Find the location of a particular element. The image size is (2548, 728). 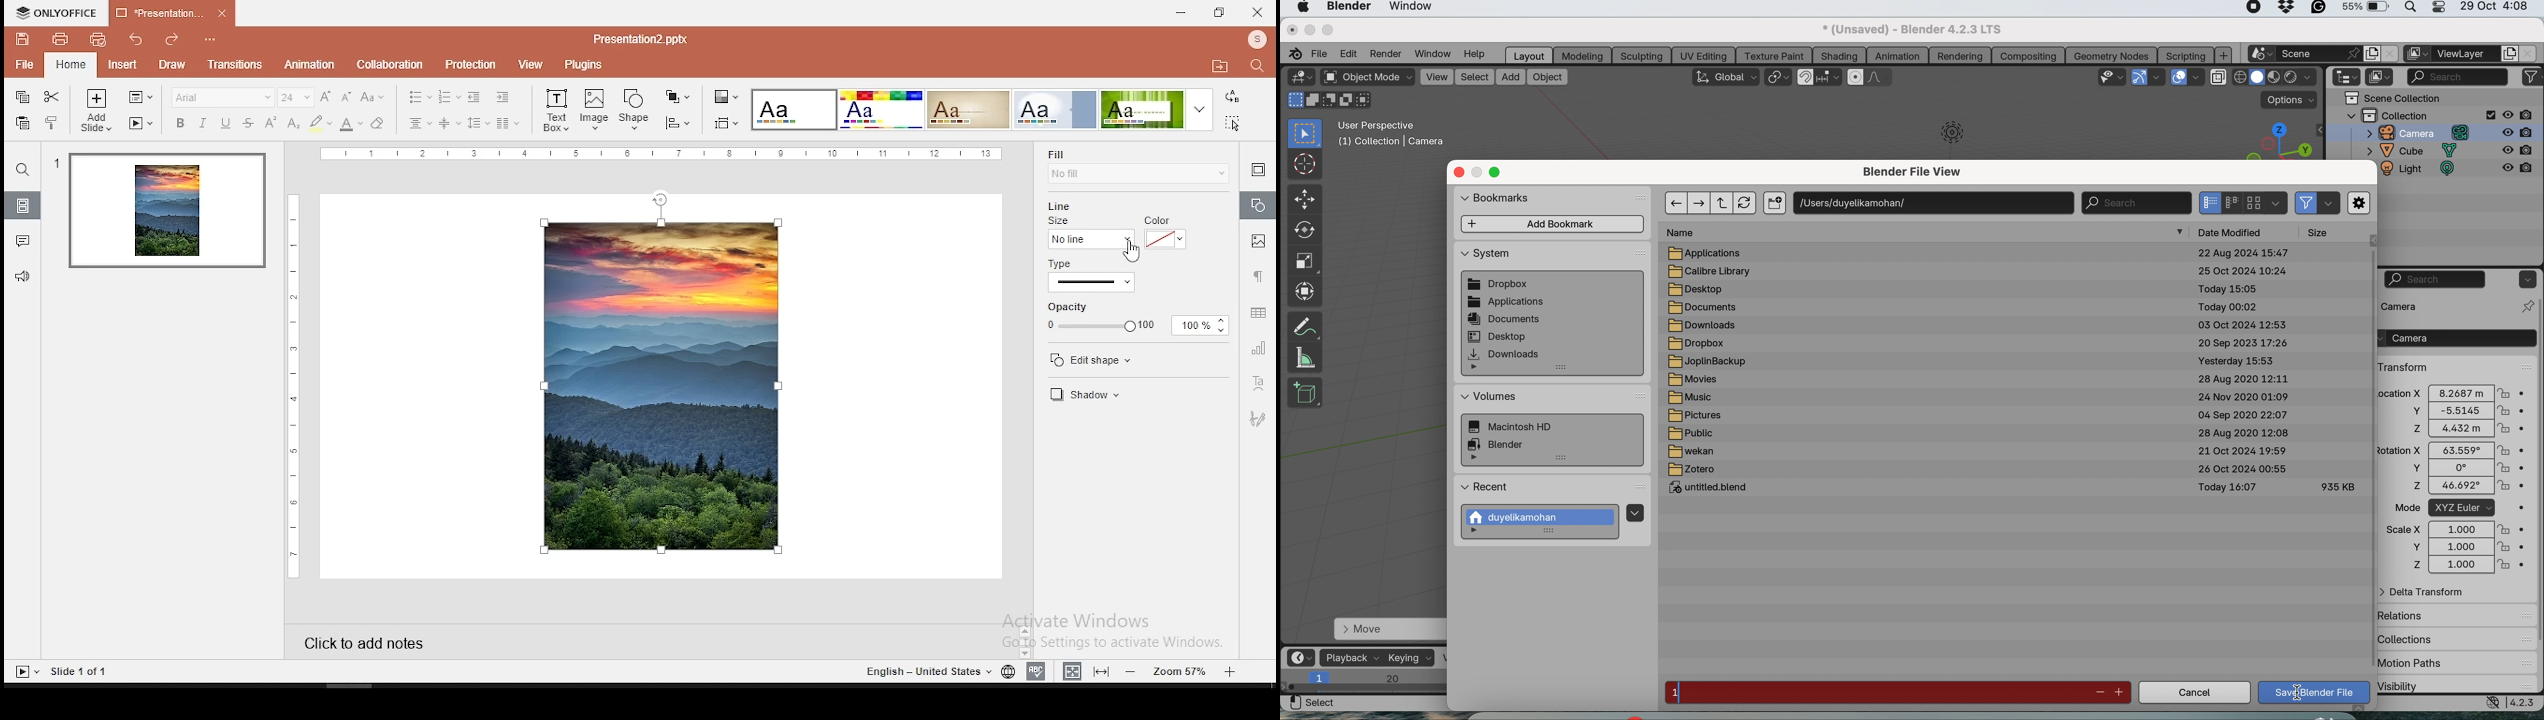

minimize is located at coordinates (1182, 12).